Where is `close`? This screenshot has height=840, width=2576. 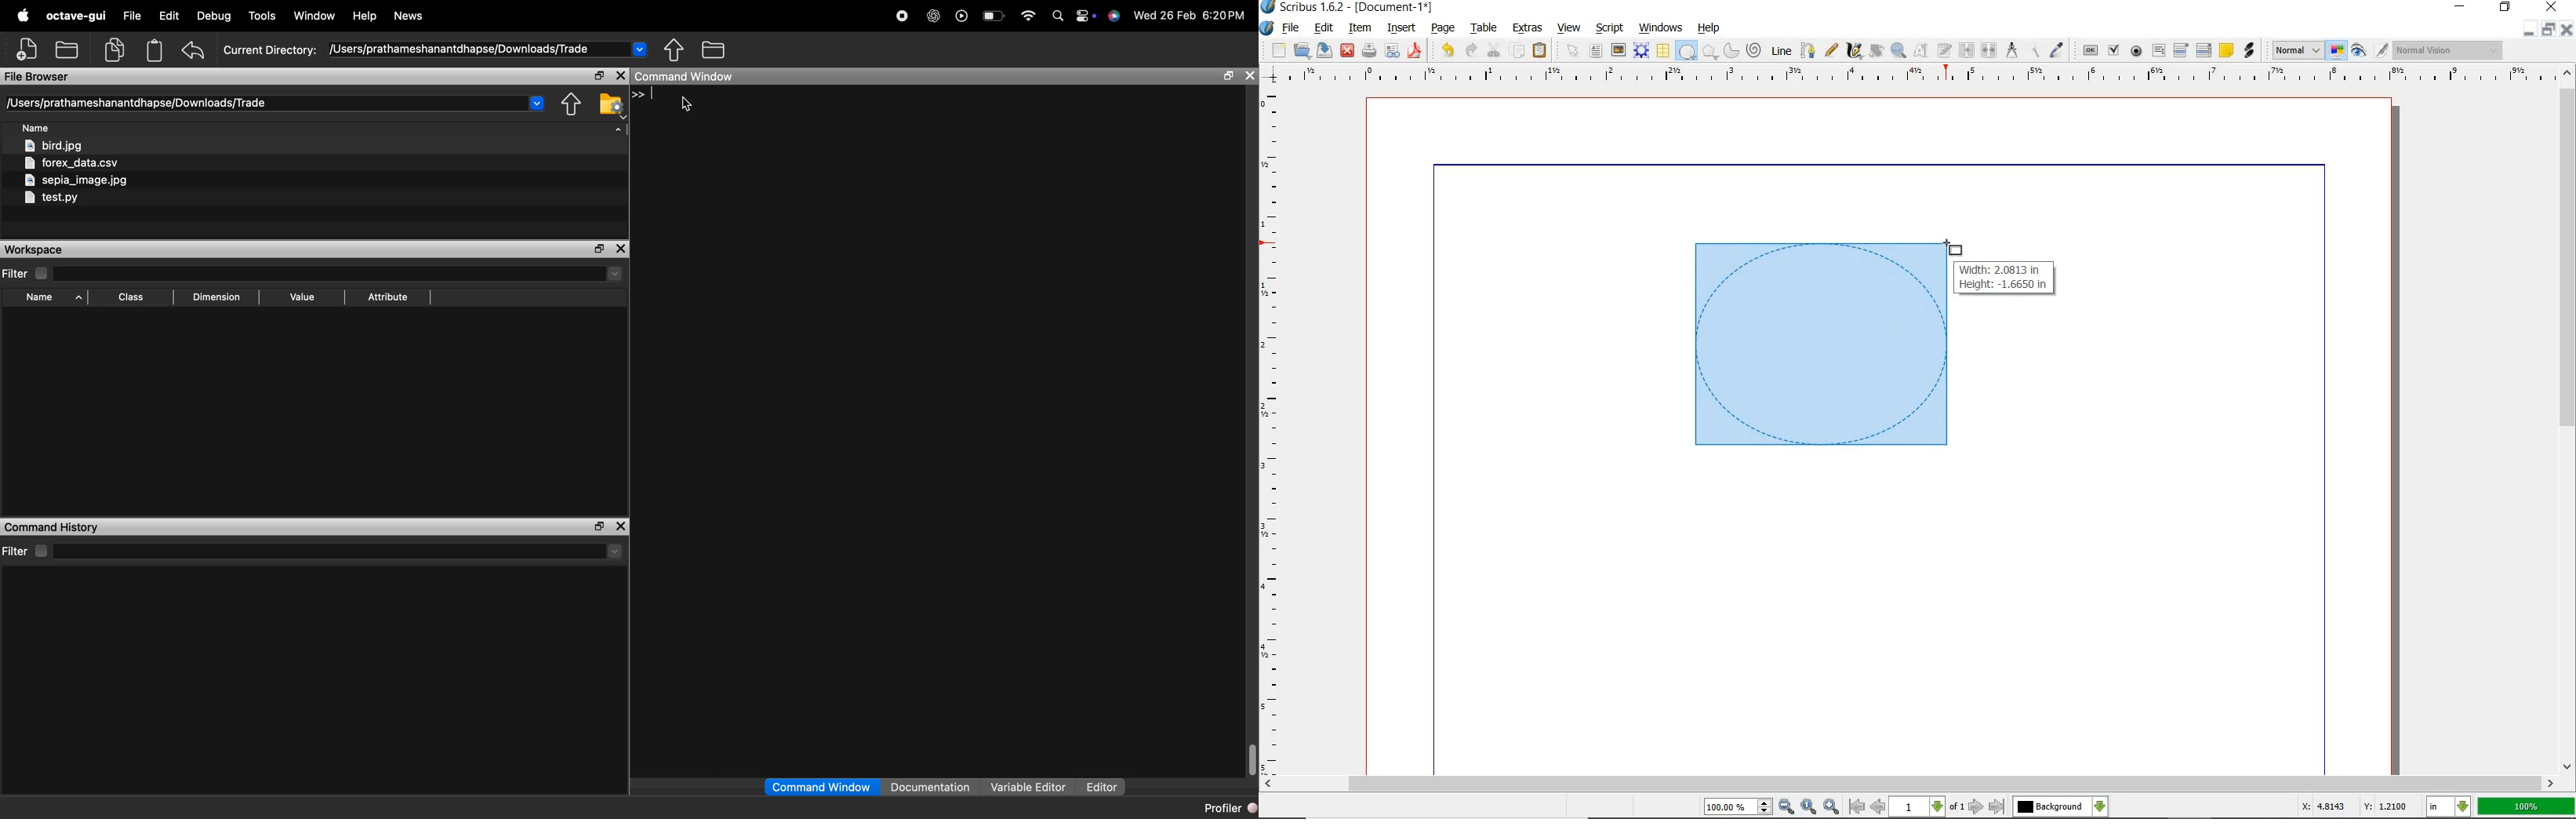 close is located at coordinates (620, 76).